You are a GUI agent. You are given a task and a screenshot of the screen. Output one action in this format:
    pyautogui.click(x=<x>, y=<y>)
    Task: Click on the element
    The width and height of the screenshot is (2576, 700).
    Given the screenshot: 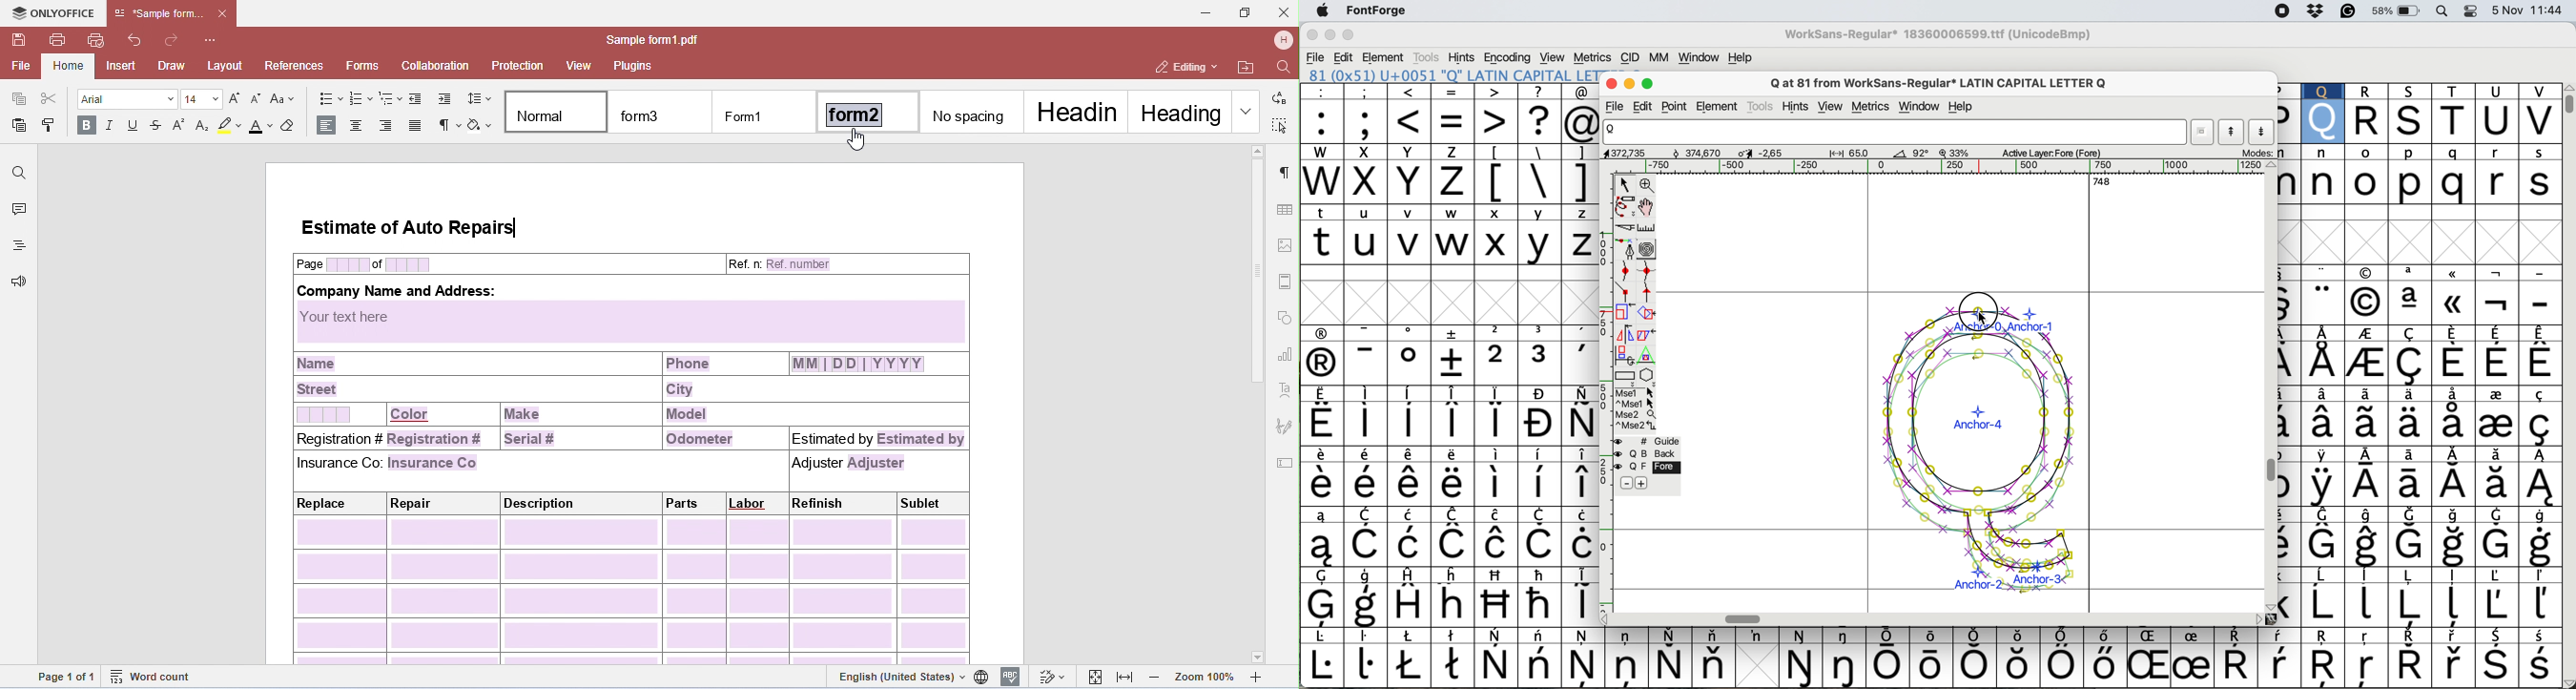 What is the action you would take?
    pyautogui.click(x=1720, y=106)
    